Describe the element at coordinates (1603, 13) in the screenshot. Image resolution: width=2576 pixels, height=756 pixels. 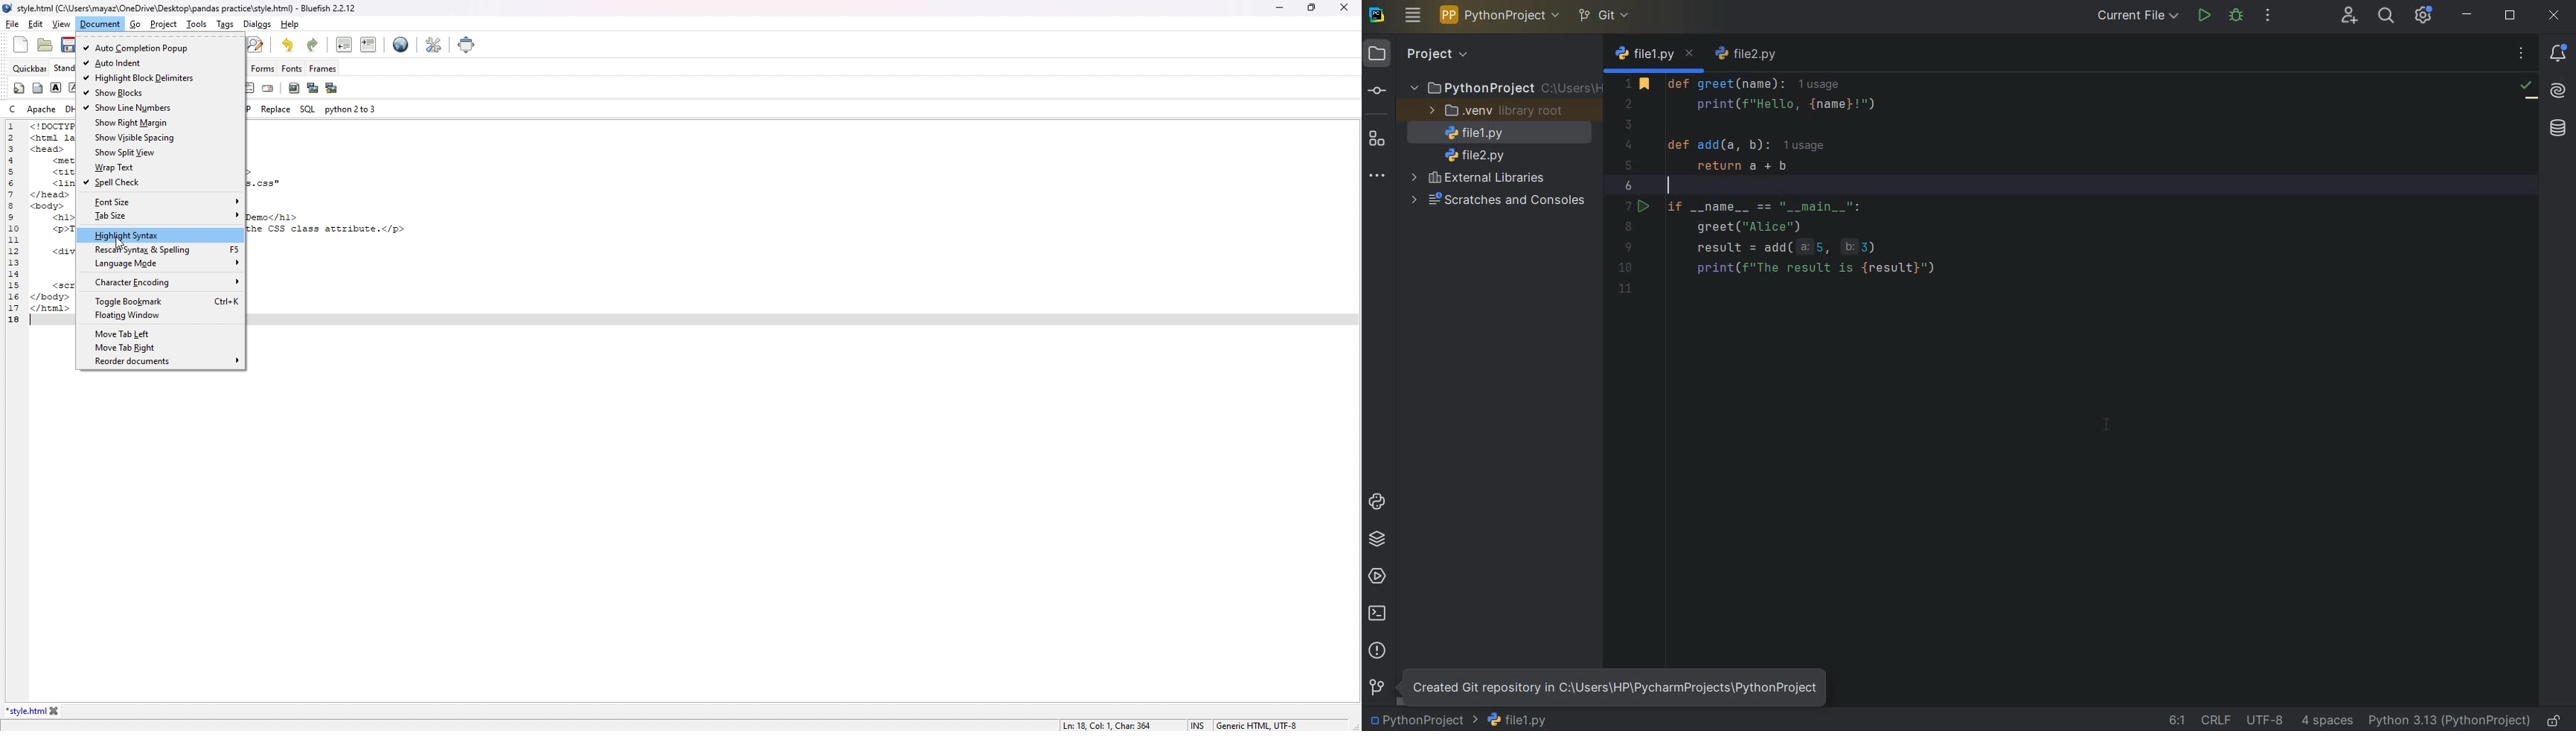
I see `Git` at that location.